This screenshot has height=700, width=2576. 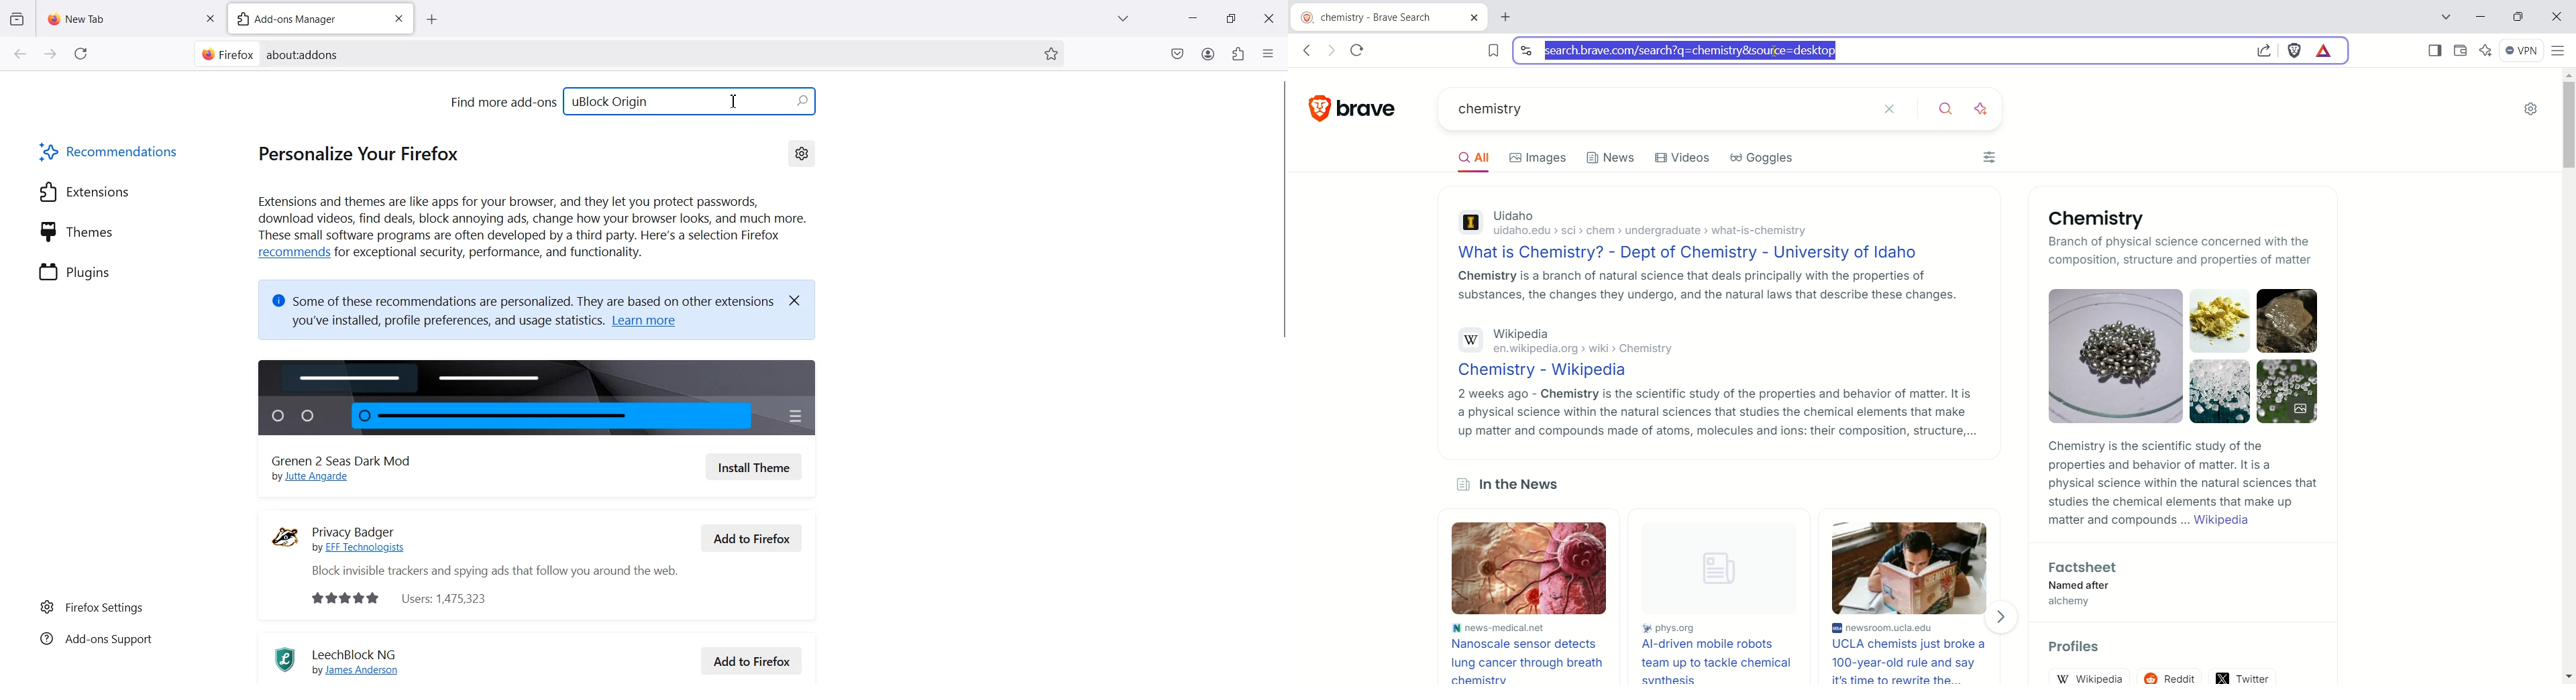 I want to click on @ Some of these recommendations are personalized. They are based on other extensions, so click(x=520, y=296).